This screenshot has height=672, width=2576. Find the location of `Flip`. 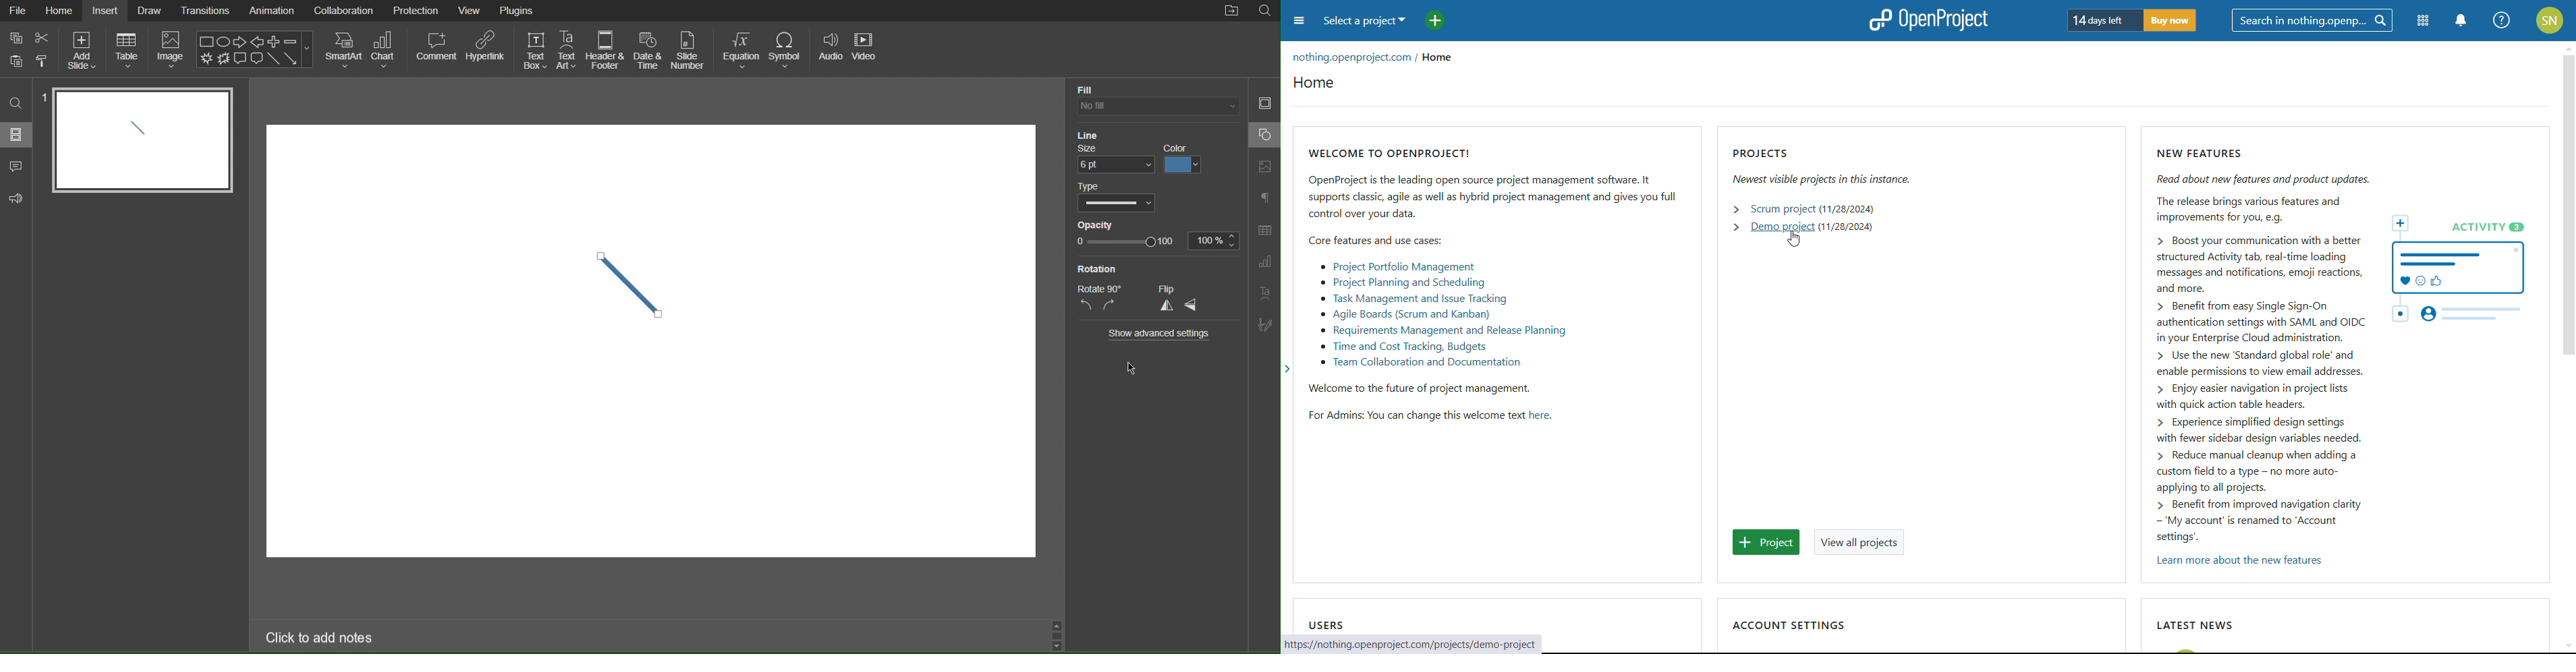

Flip is located at coordinates (1169, 289).